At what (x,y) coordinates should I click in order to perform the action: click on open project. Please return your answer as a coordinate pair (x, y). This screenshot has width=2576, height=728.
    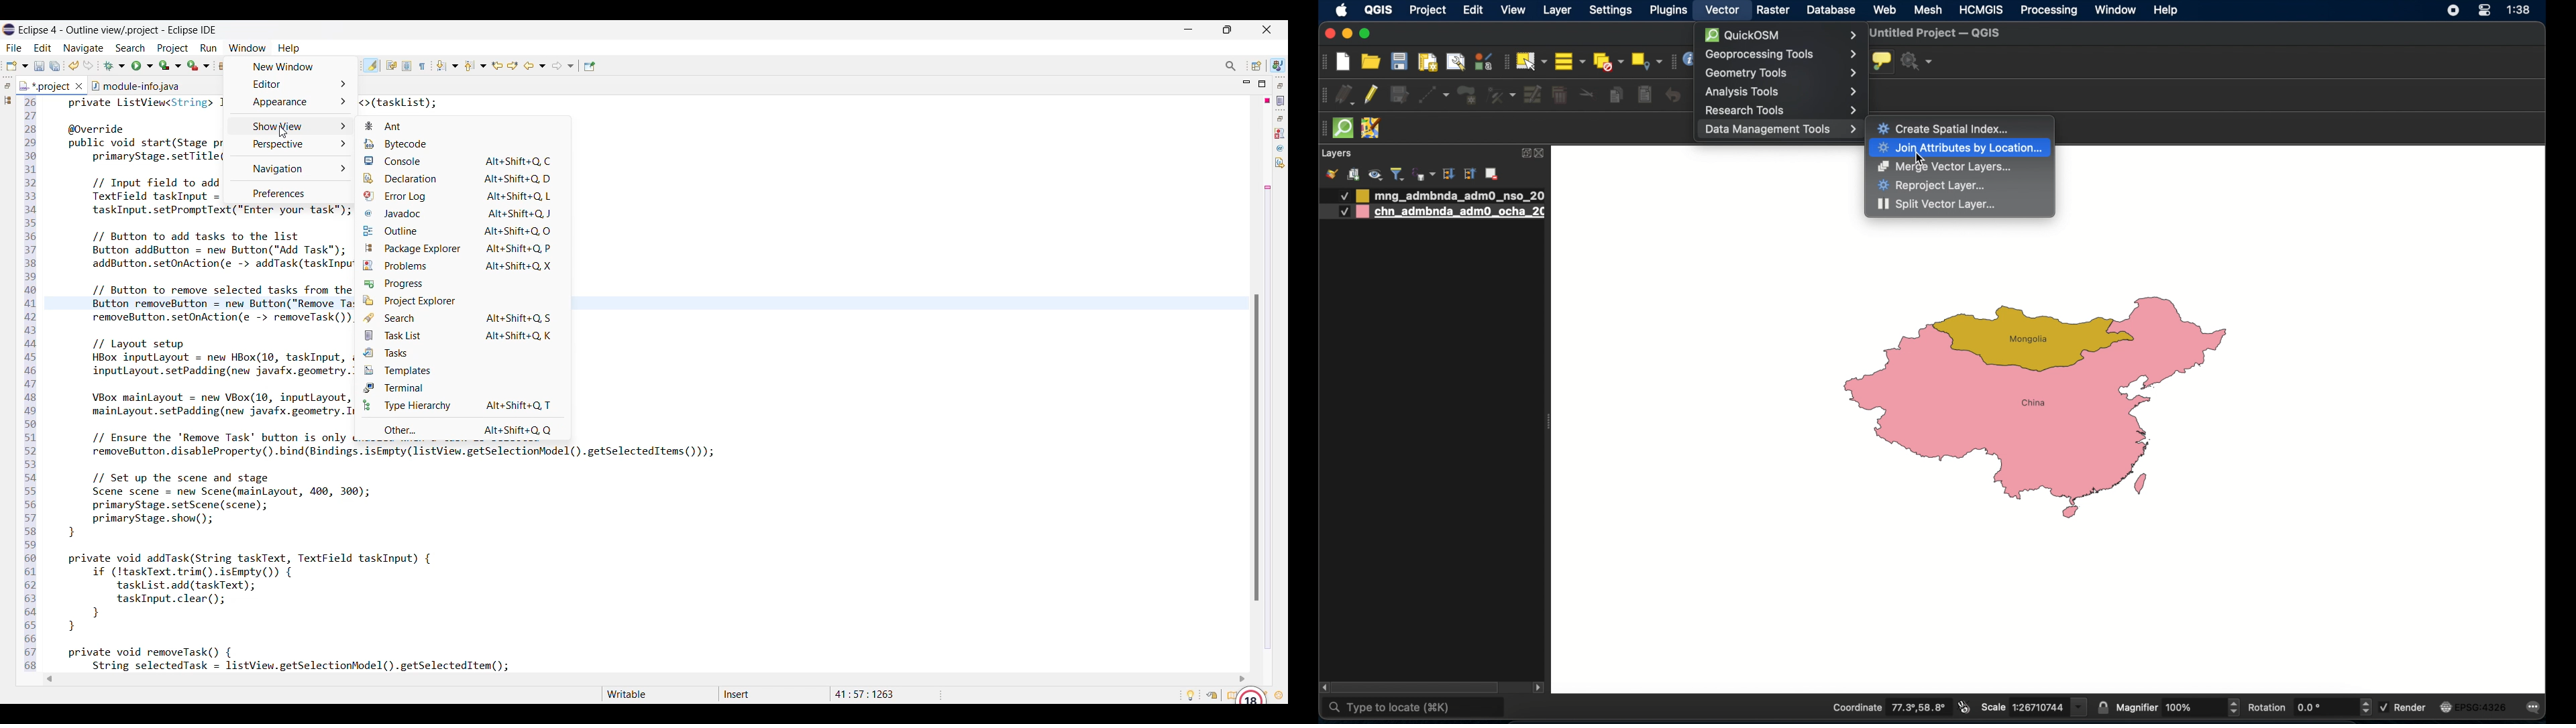
    Looking at the image, I should click on (1369, 62).